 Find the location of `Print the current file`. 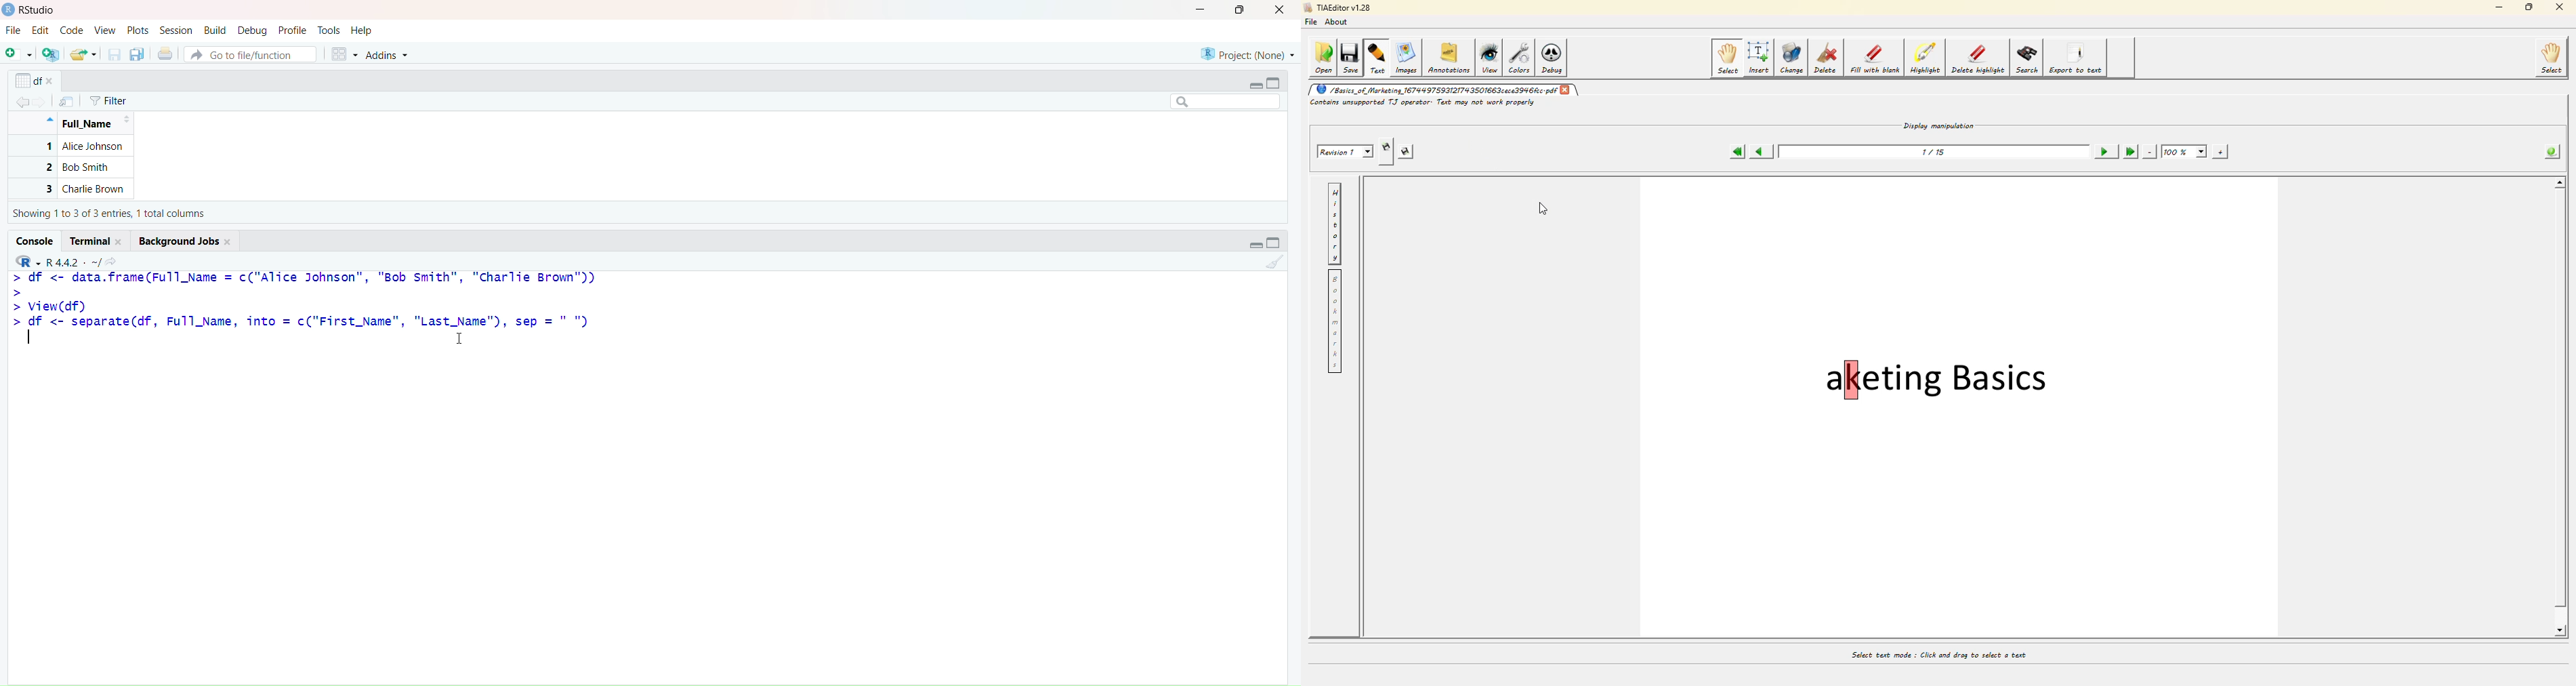

Print the current file is located at coordinates (164, 54).